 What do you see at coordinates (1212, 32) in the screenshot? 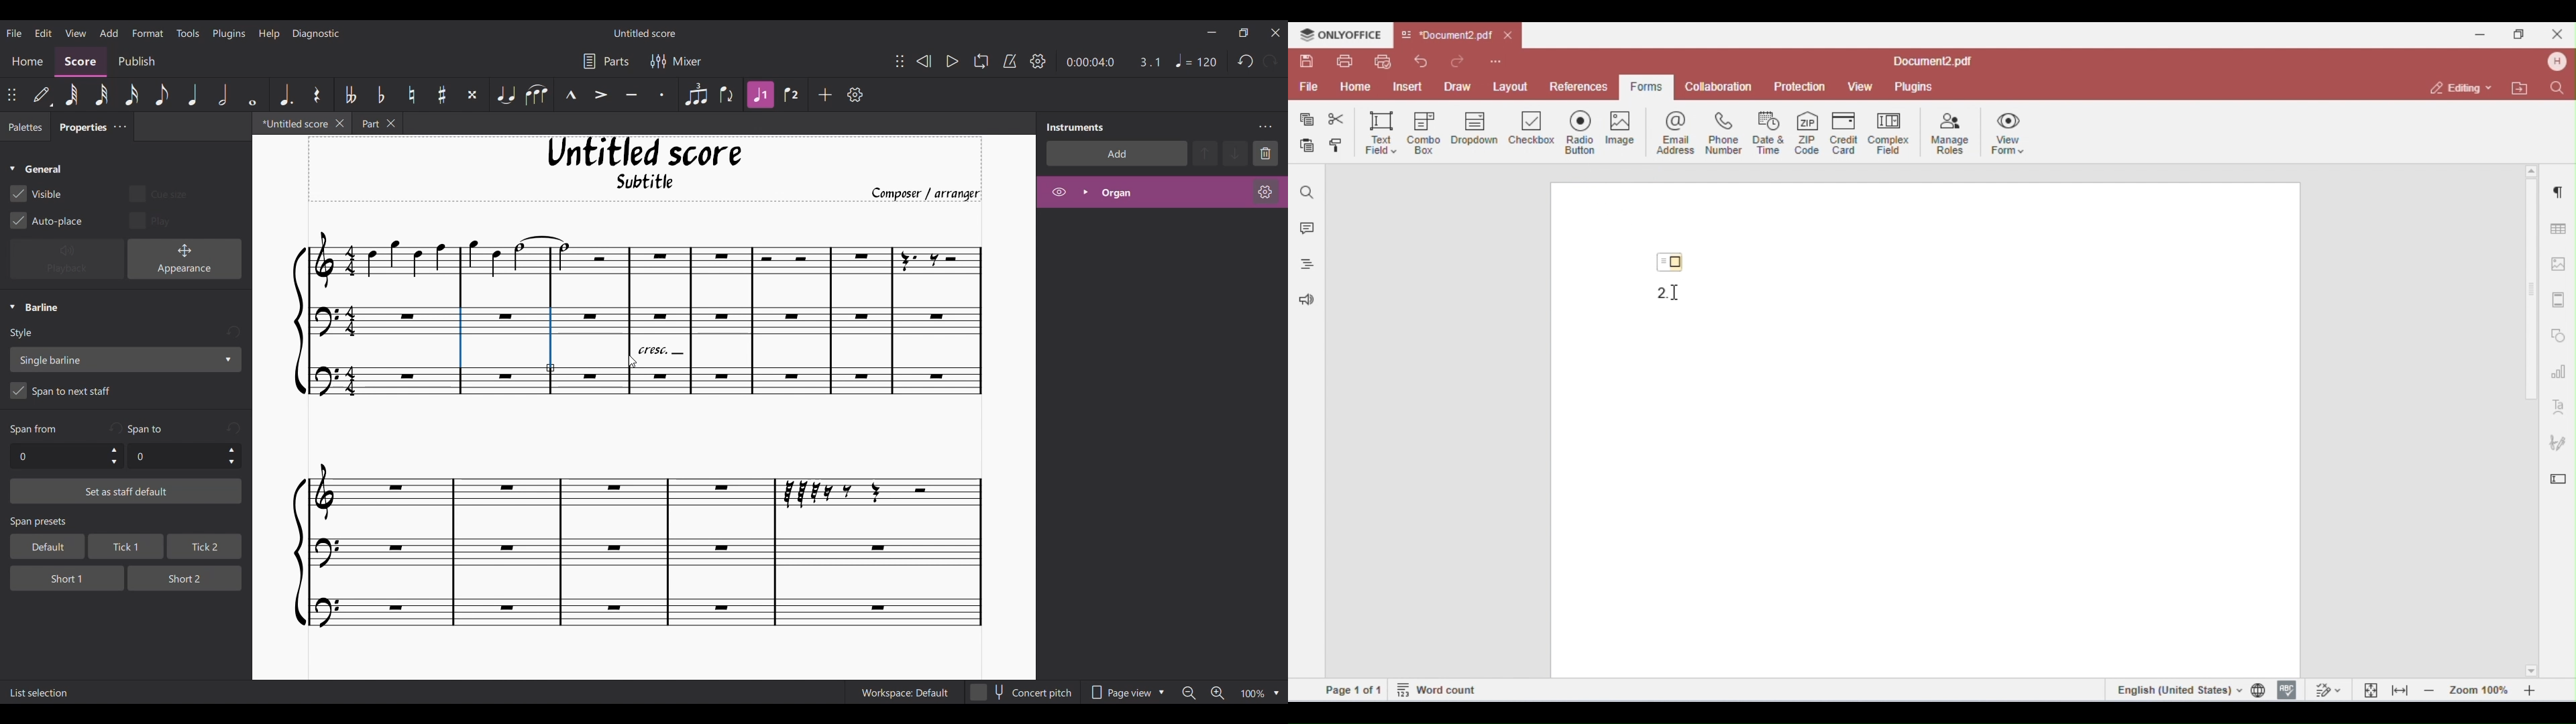
I see `Minimize` at bounding box center [1212, 32].